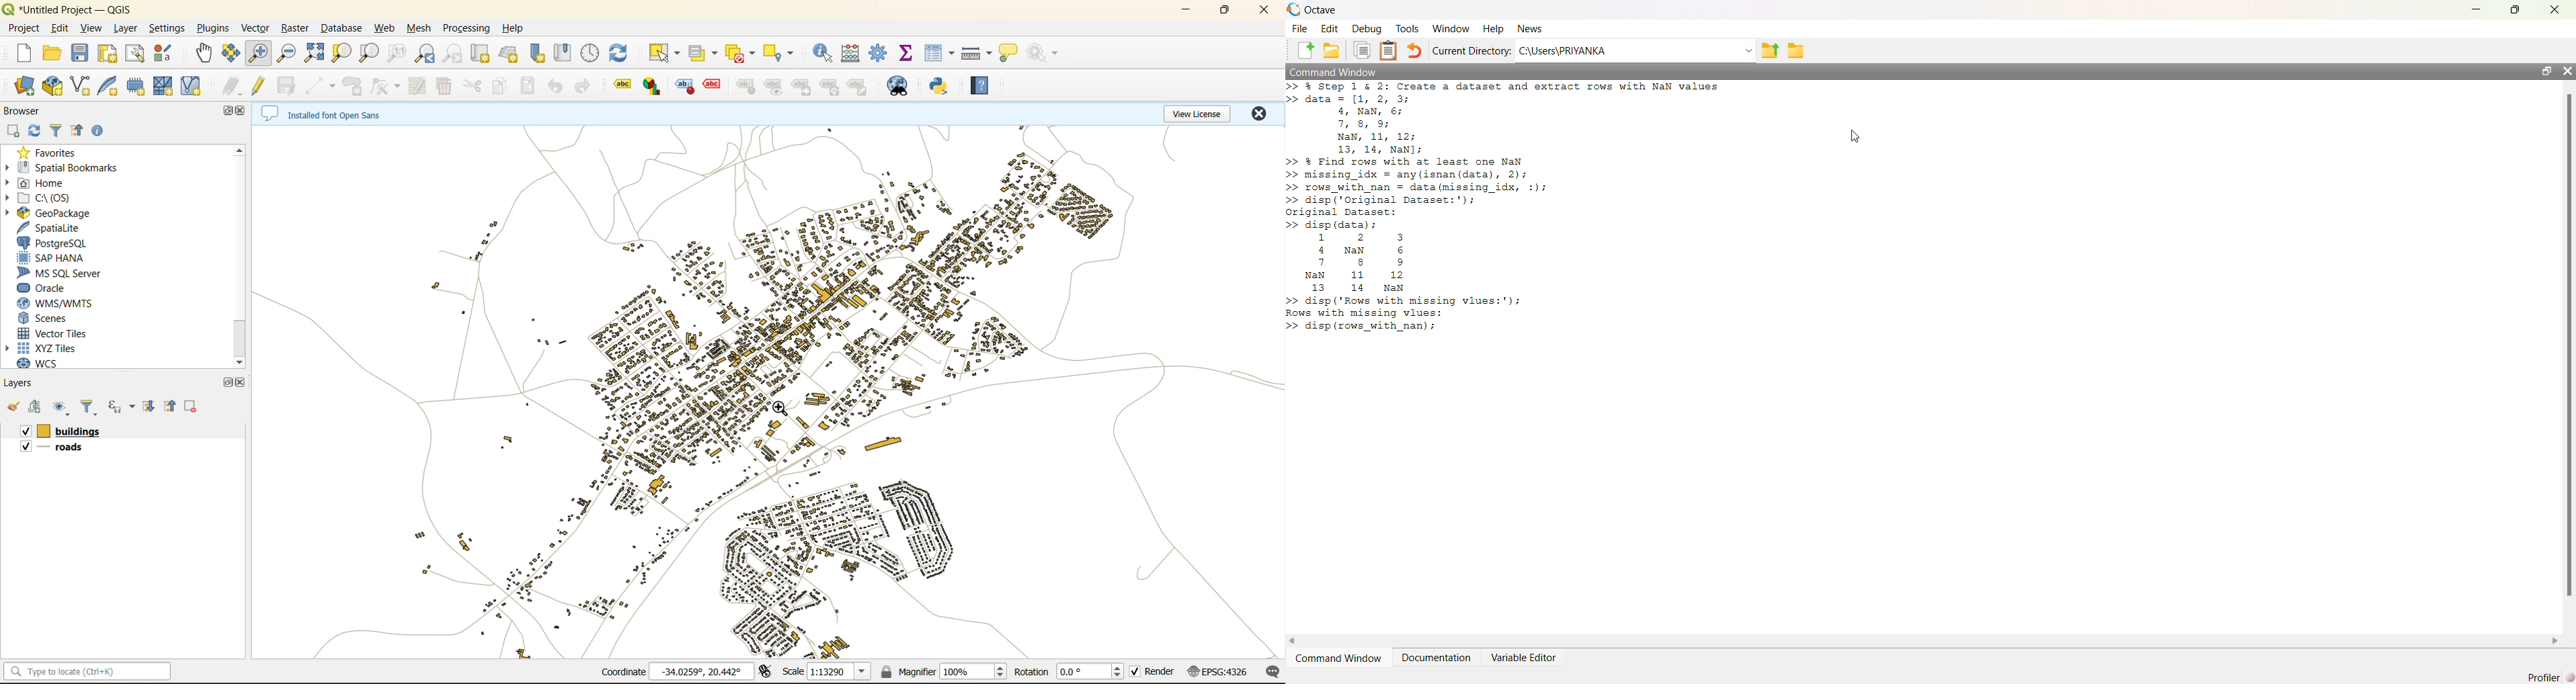 The height and width of the screenshot is (700, 2576). Describe the element at coordinates (716, 88) in the screenshot. I see `Remove Label` at that location.